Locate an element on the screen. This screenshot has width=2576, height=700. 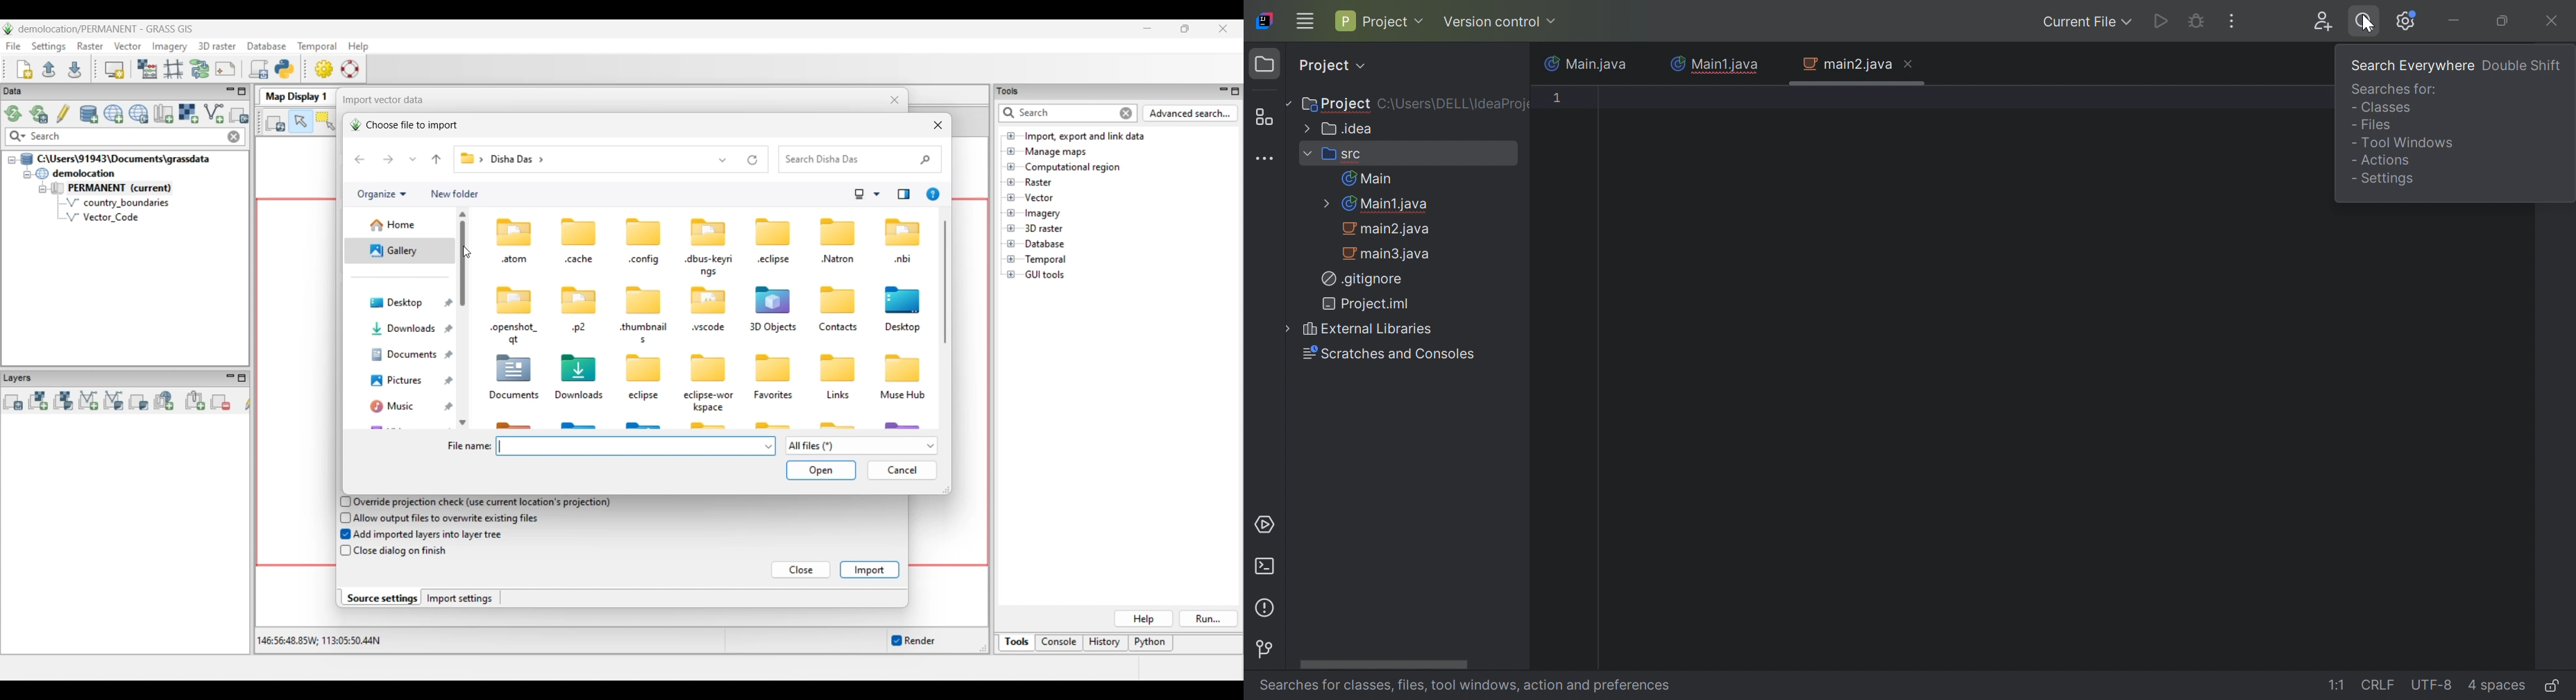
More Actions is located at coordinates (2233, 23).